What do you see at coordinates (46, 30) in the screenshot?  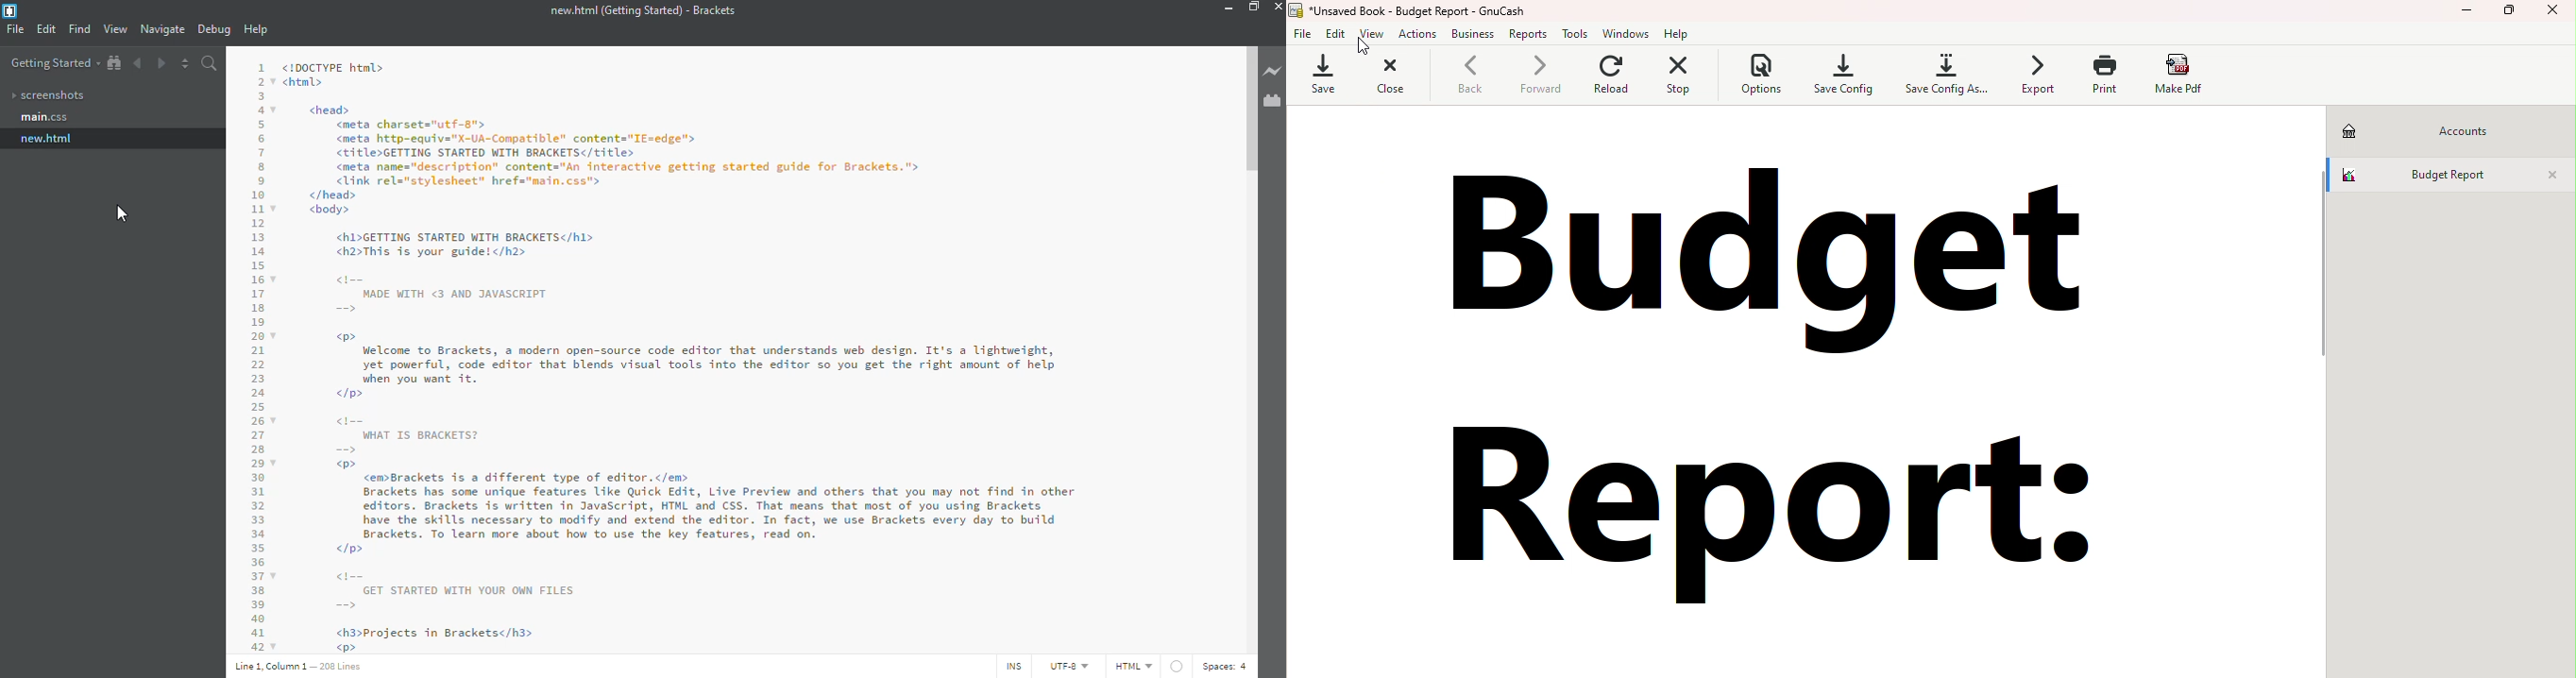 I see `edit` at bounding box center [46, 30].